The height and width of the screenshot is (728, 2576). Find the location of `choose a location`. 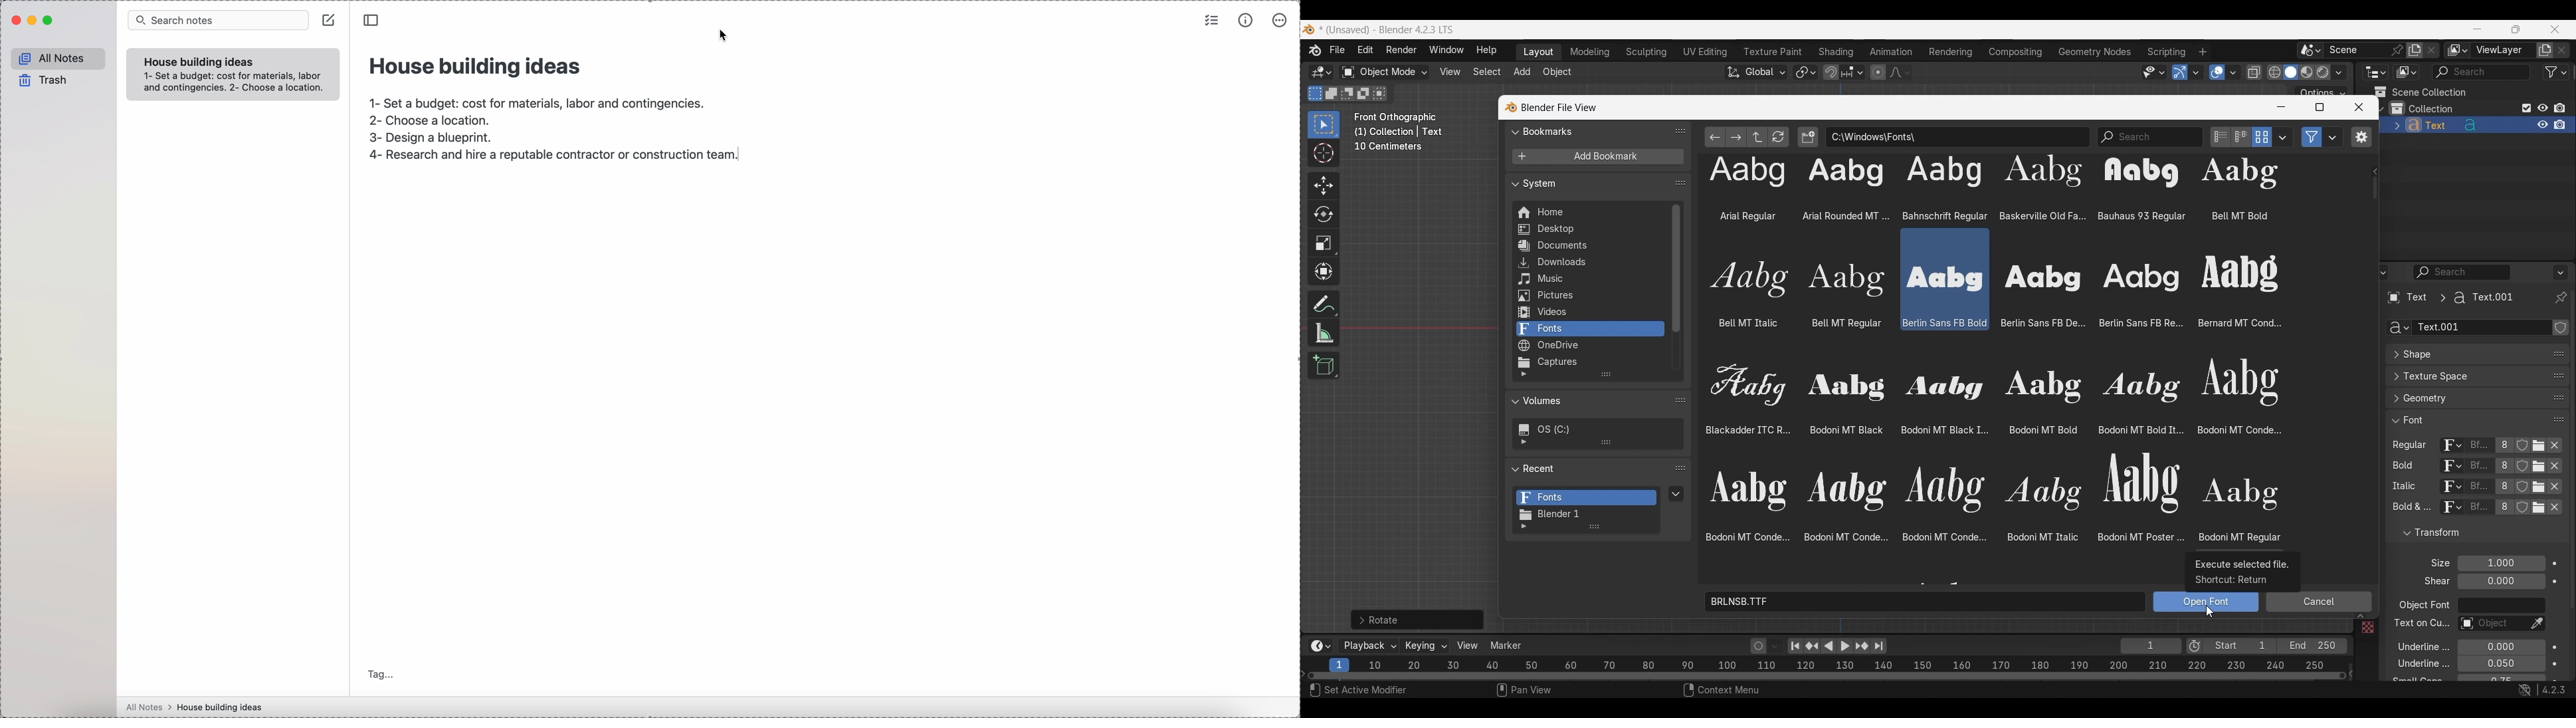

choose a location is located at coordinates (434, 122).